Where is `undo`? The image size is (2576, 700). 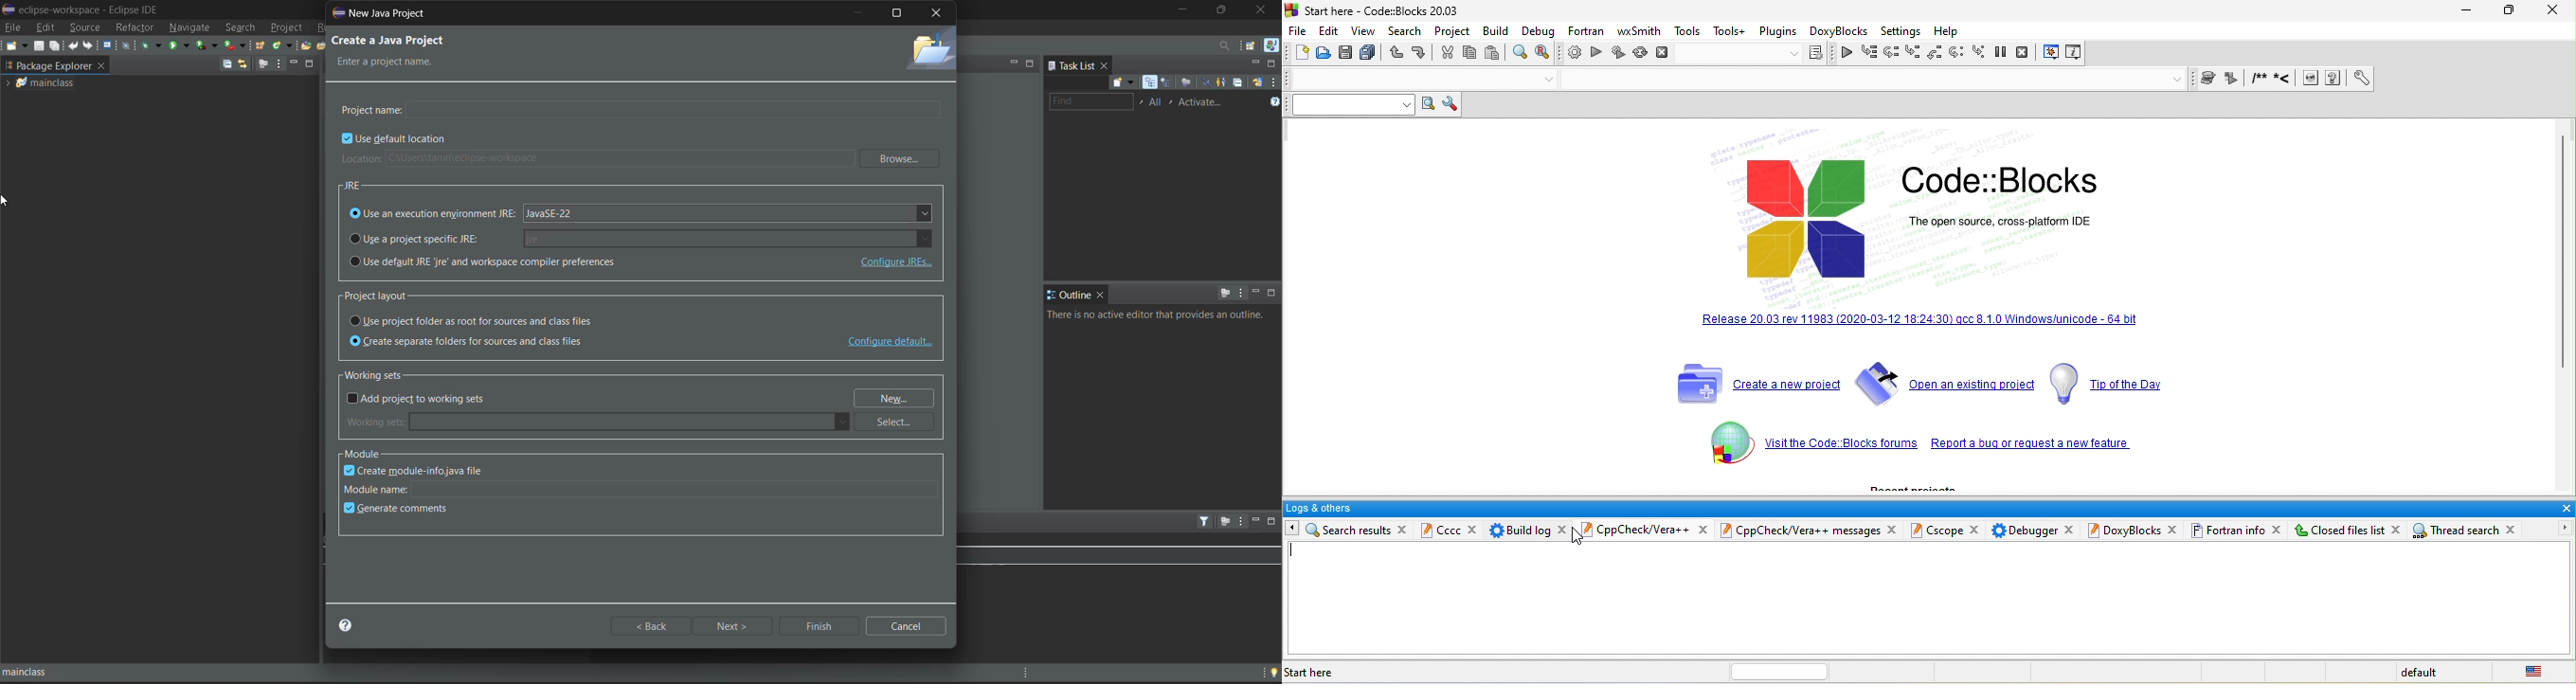 undo is located at coordinates (75, 45).